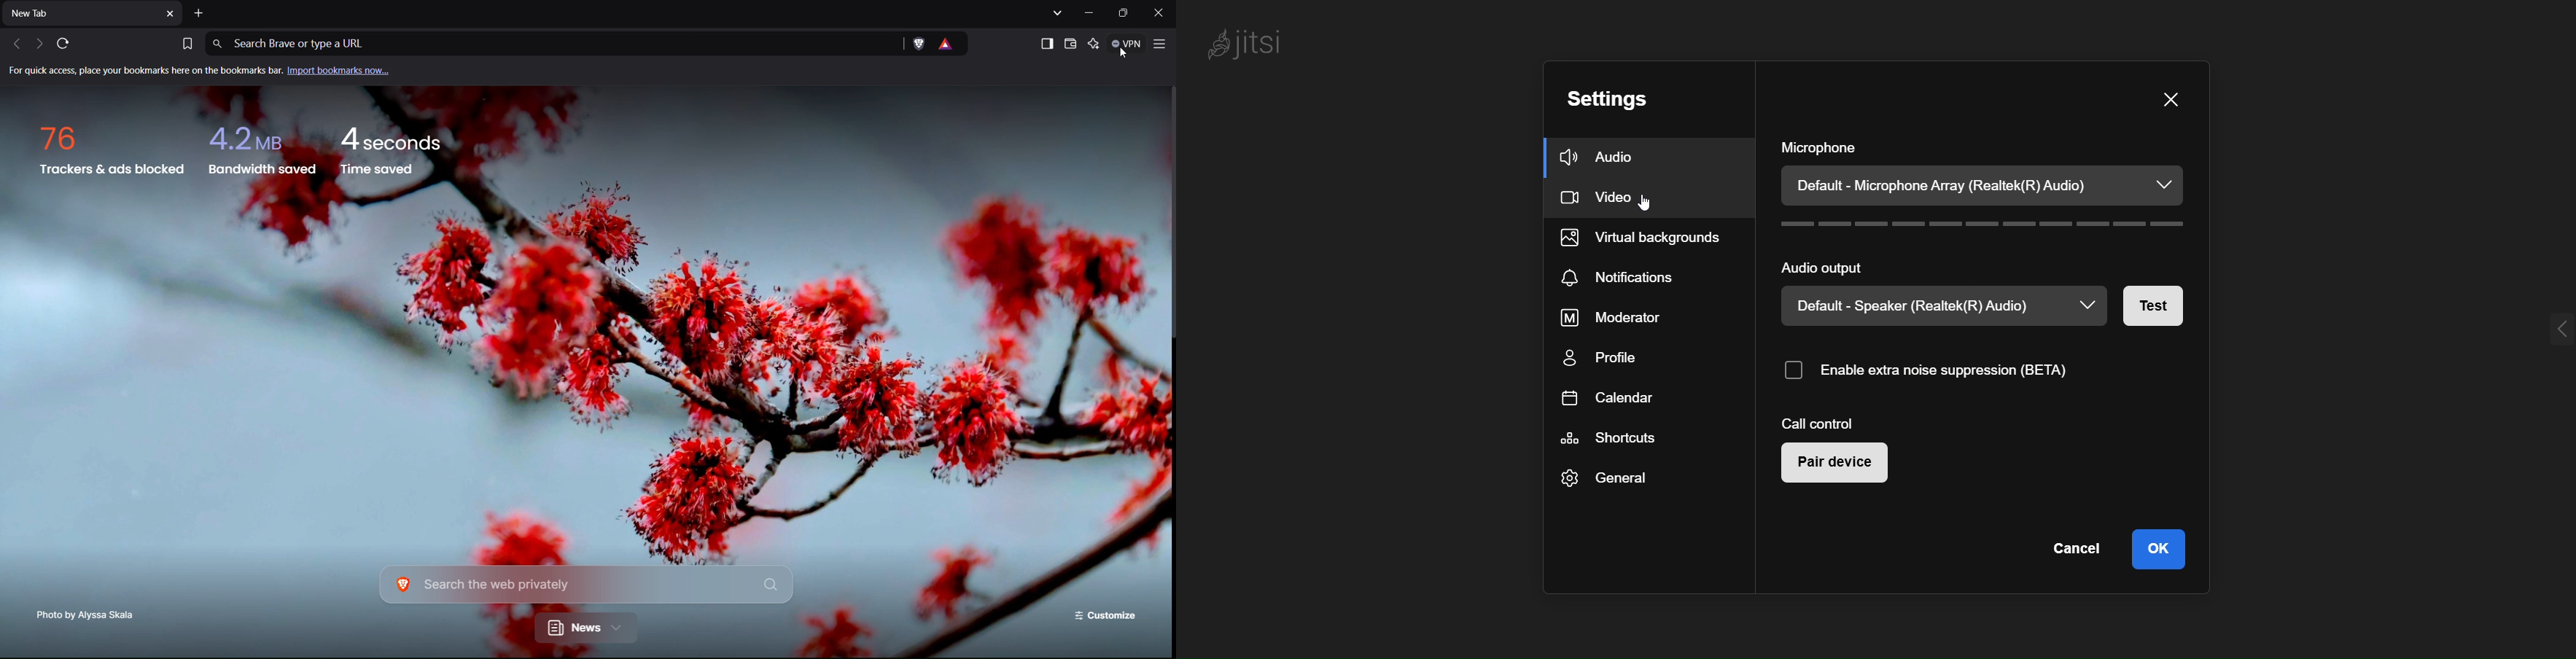 This screenshot has height=672, width=2576. Describe the element at coordinates (1624, 159) in the screenshot. I see `audio` at that location.